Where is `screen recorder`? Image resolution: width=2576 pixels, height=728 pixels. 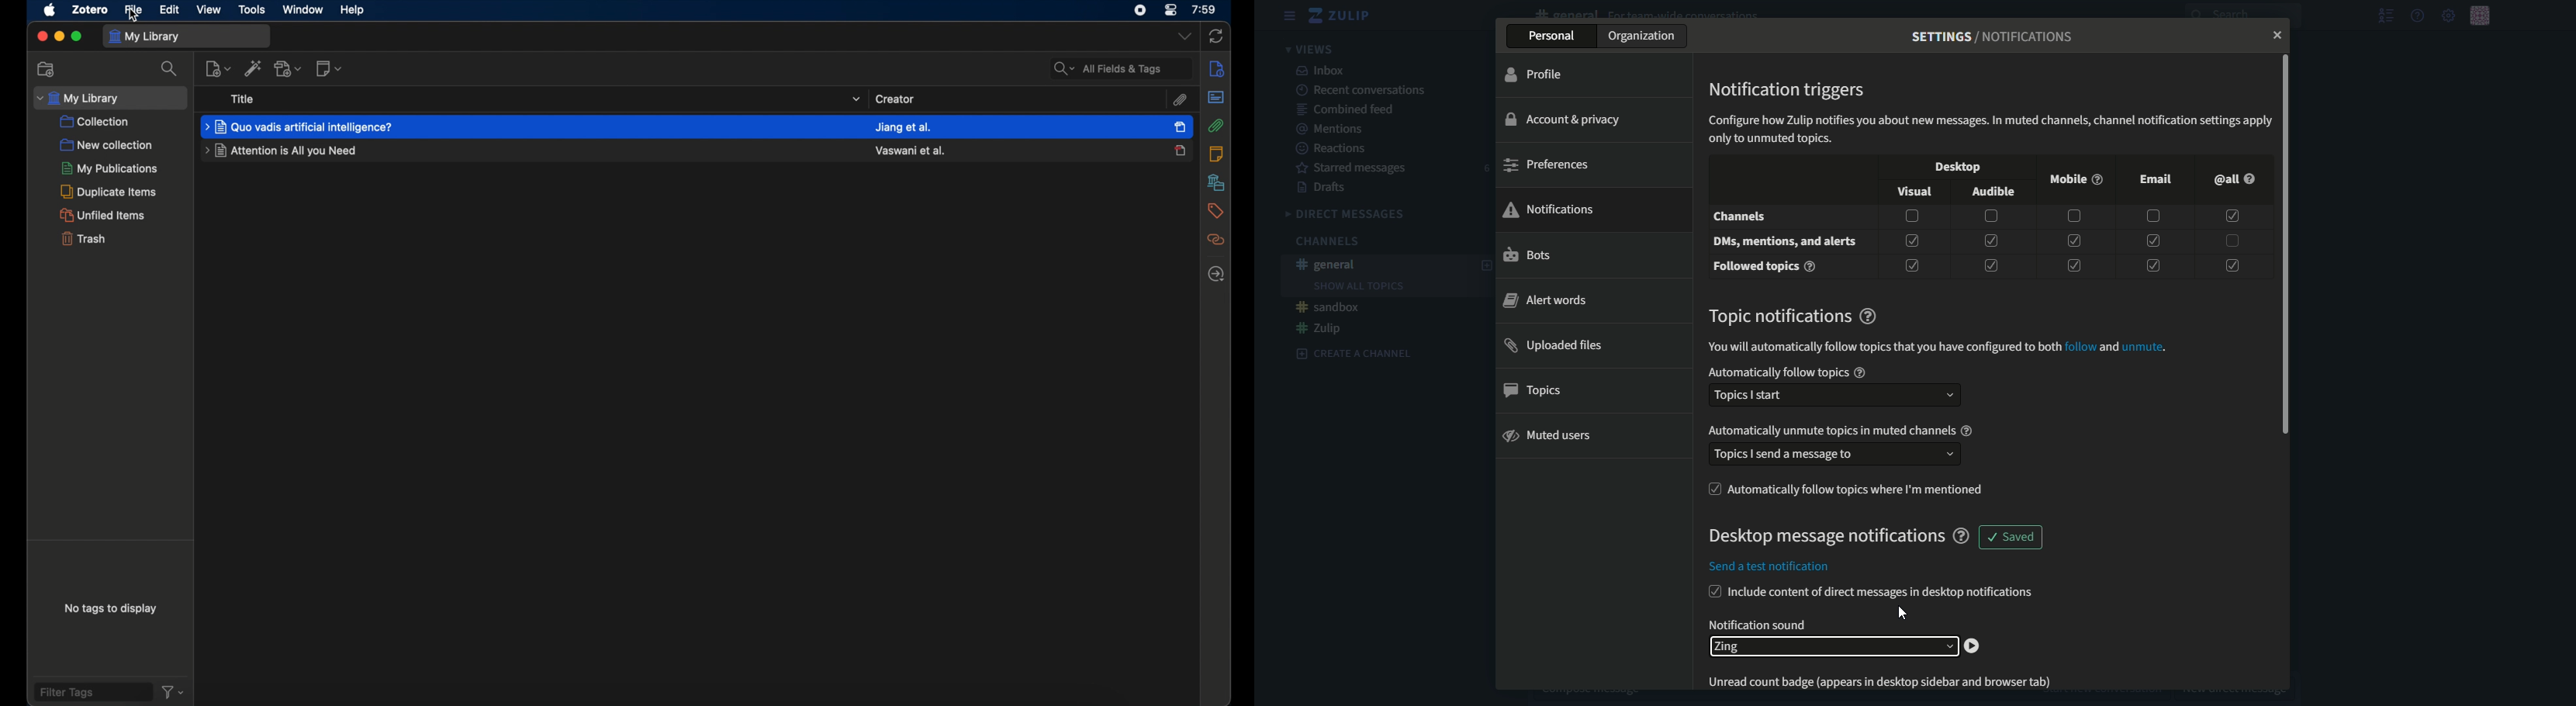 screen recorder is located at coordinates (1141, 9).